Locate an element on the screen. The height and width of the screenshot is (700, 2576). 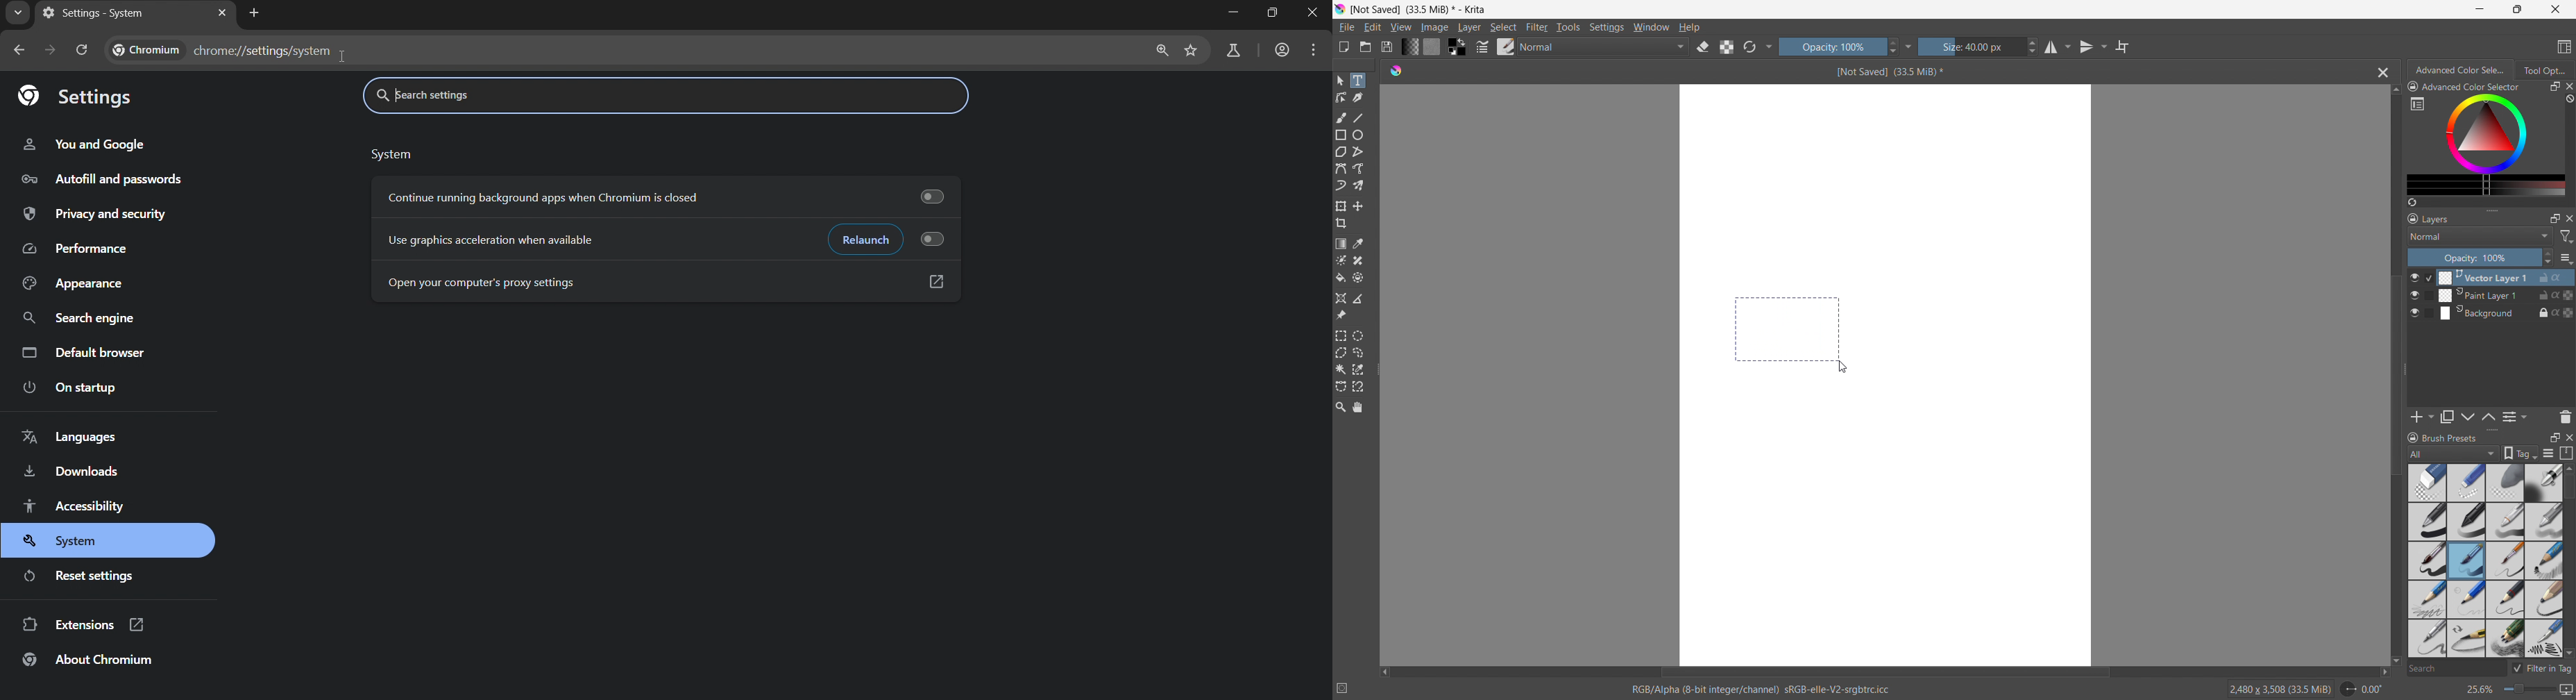
wrap around mode is located at coordinates (2123, 46).